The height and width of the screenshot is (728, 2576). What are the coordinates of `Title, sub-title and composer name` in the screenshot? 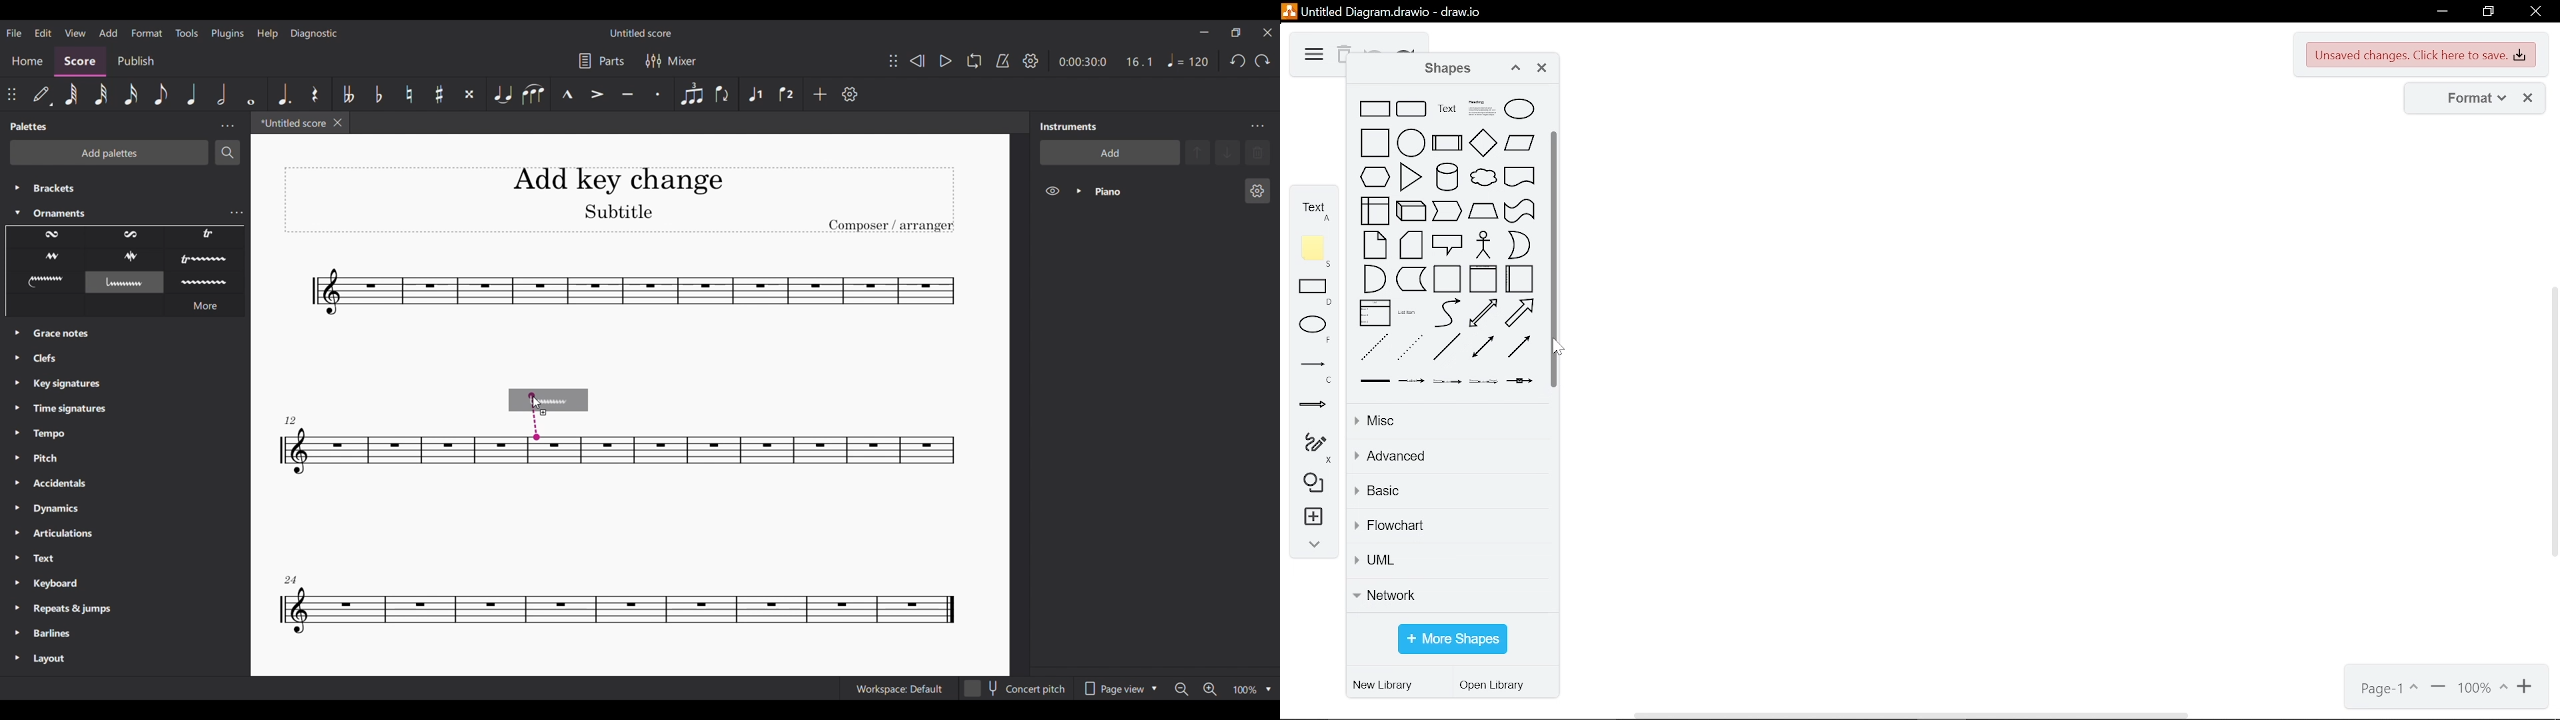 It's located at (619, 200).